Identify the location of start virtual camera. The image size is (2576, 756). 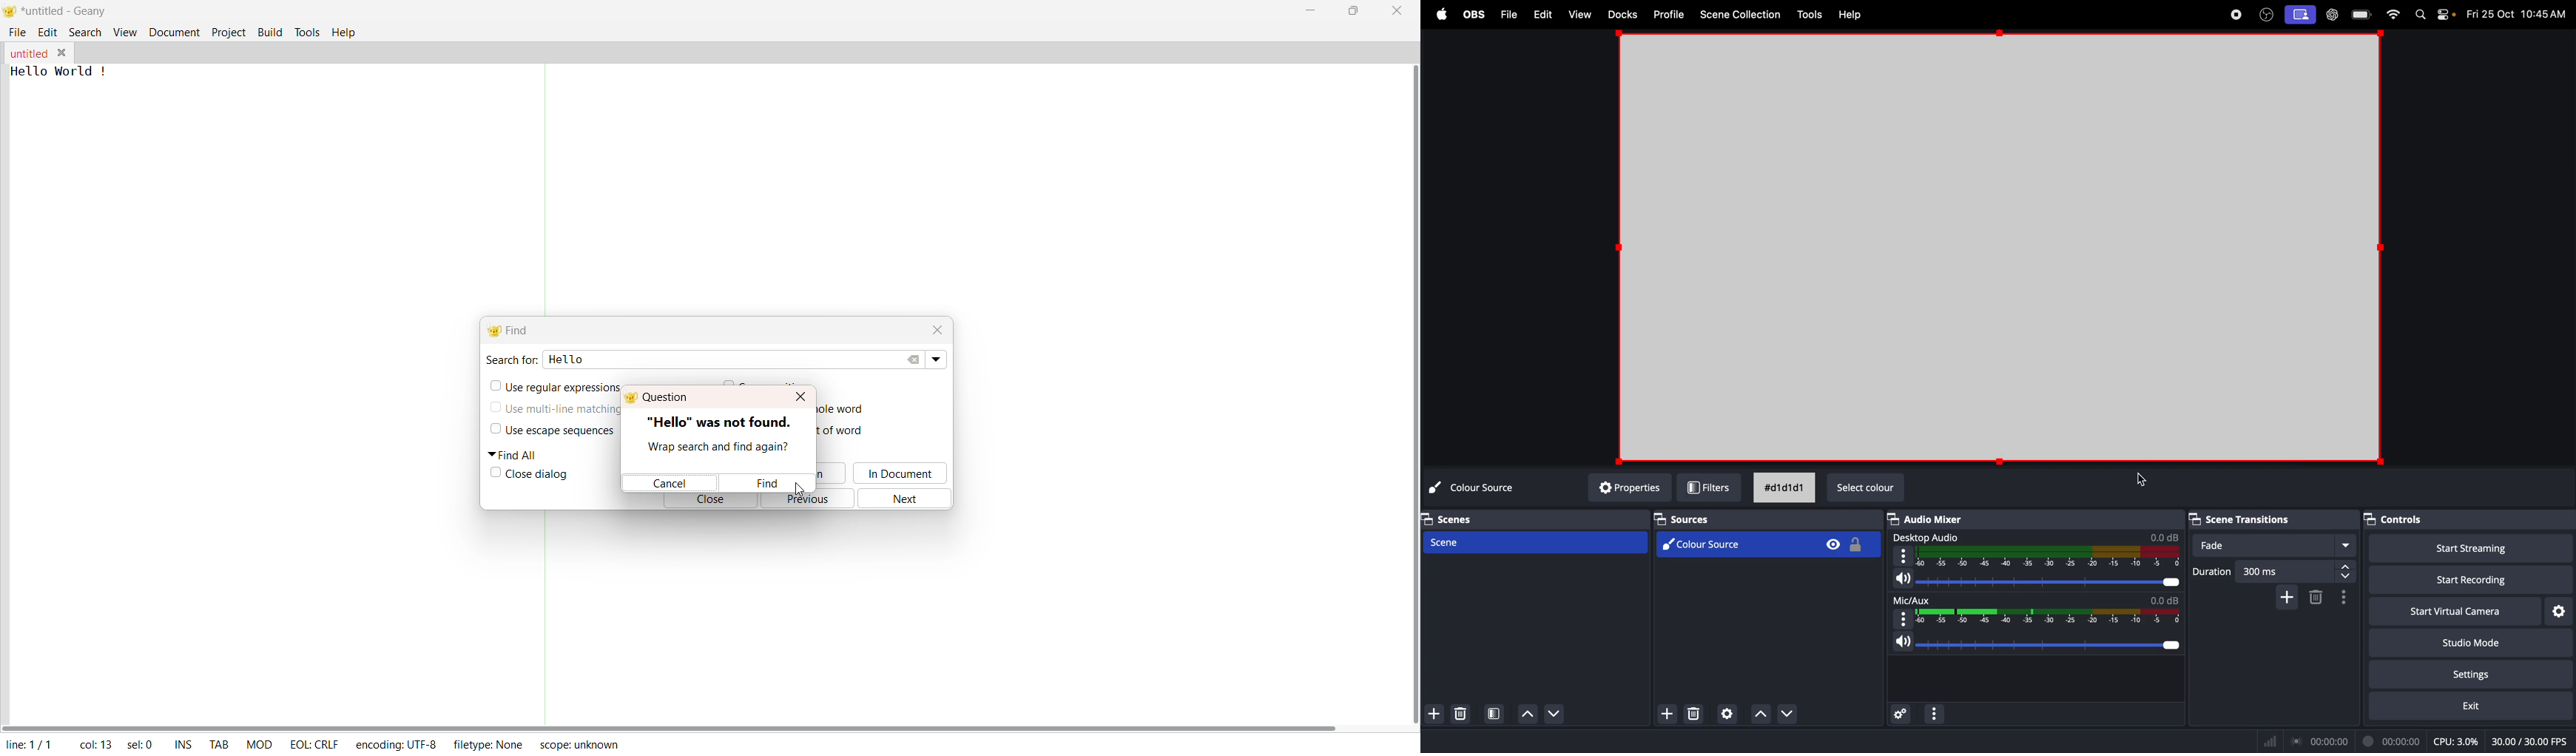
(2392, 611).